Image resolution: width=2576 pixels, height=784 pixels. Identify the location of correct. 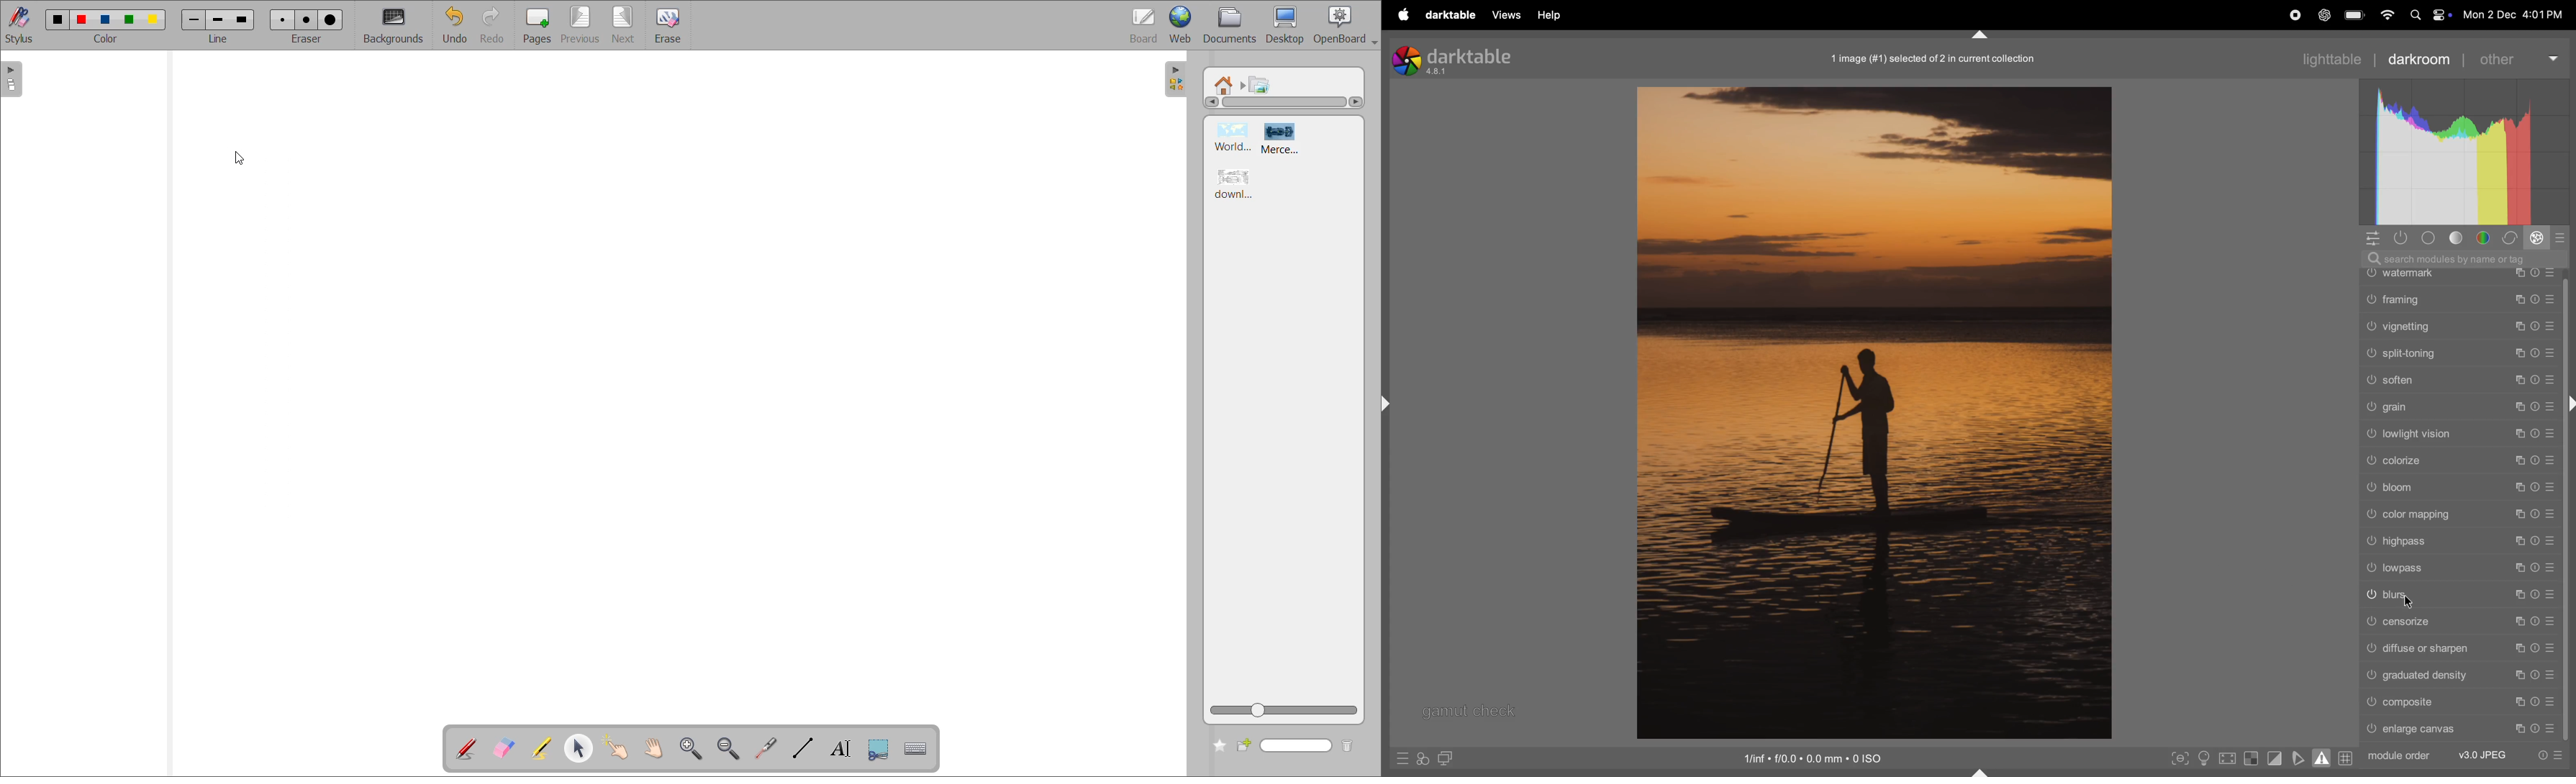
(2513, 238).